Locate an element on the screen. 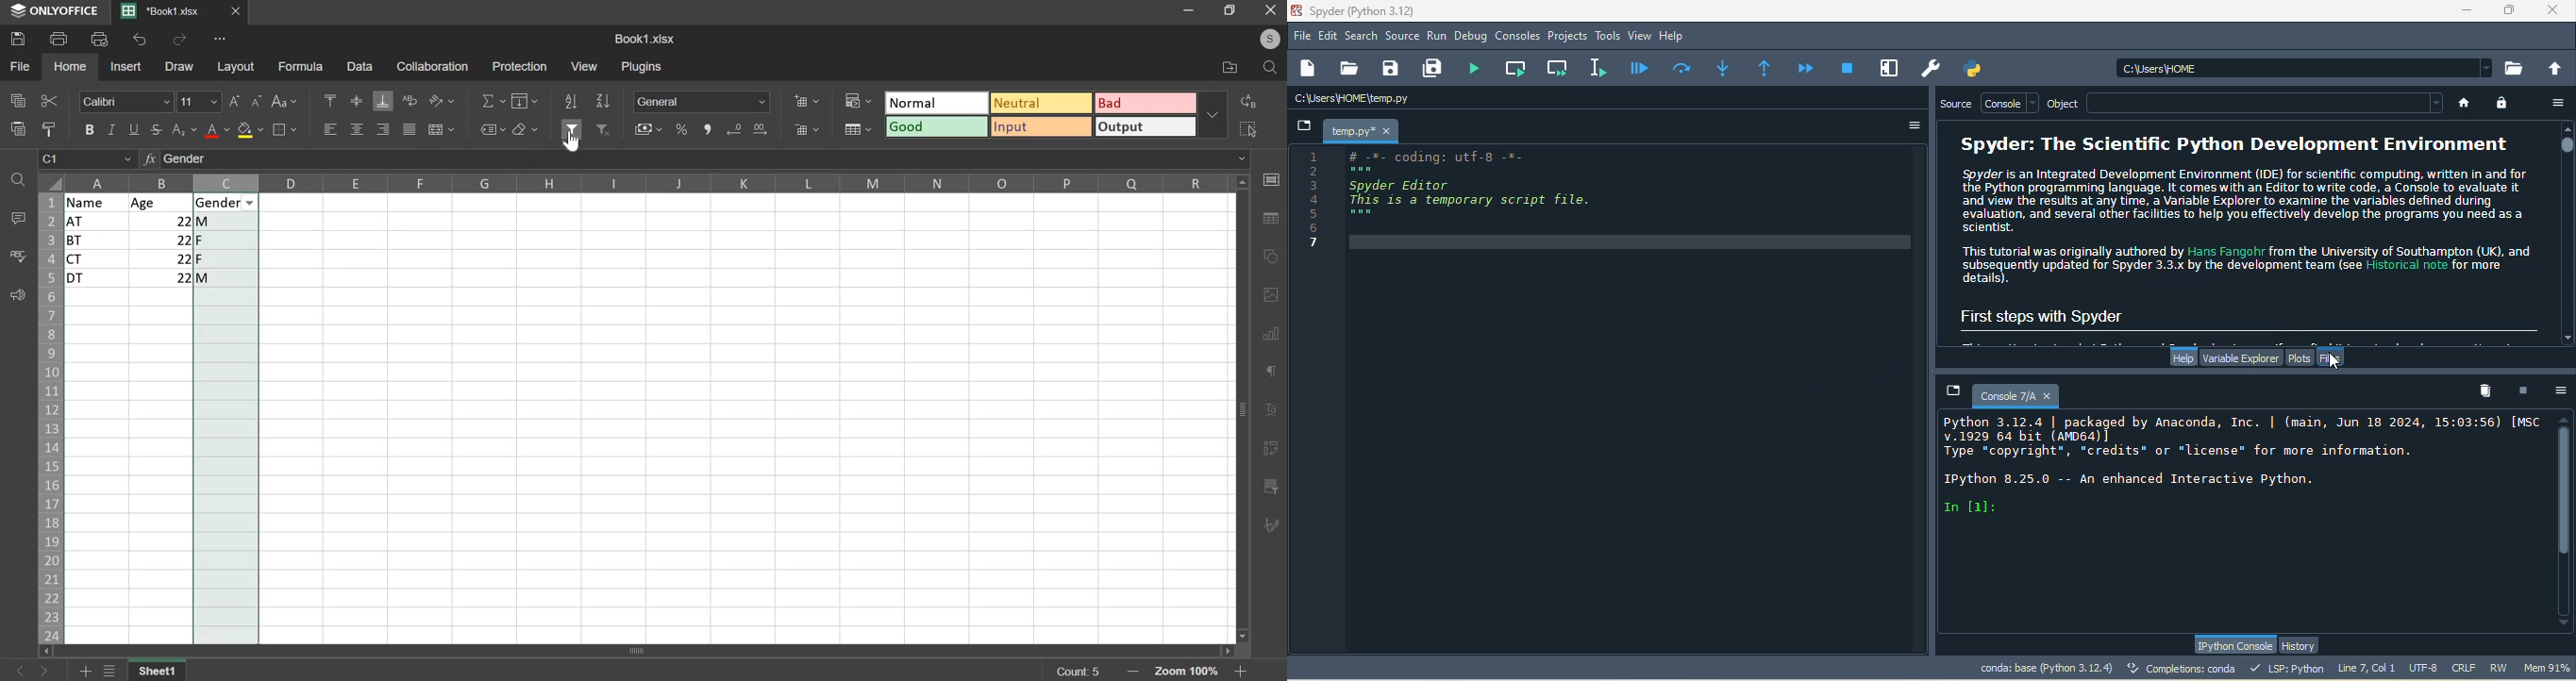  scroll up is located at coordinates (2566, 418).